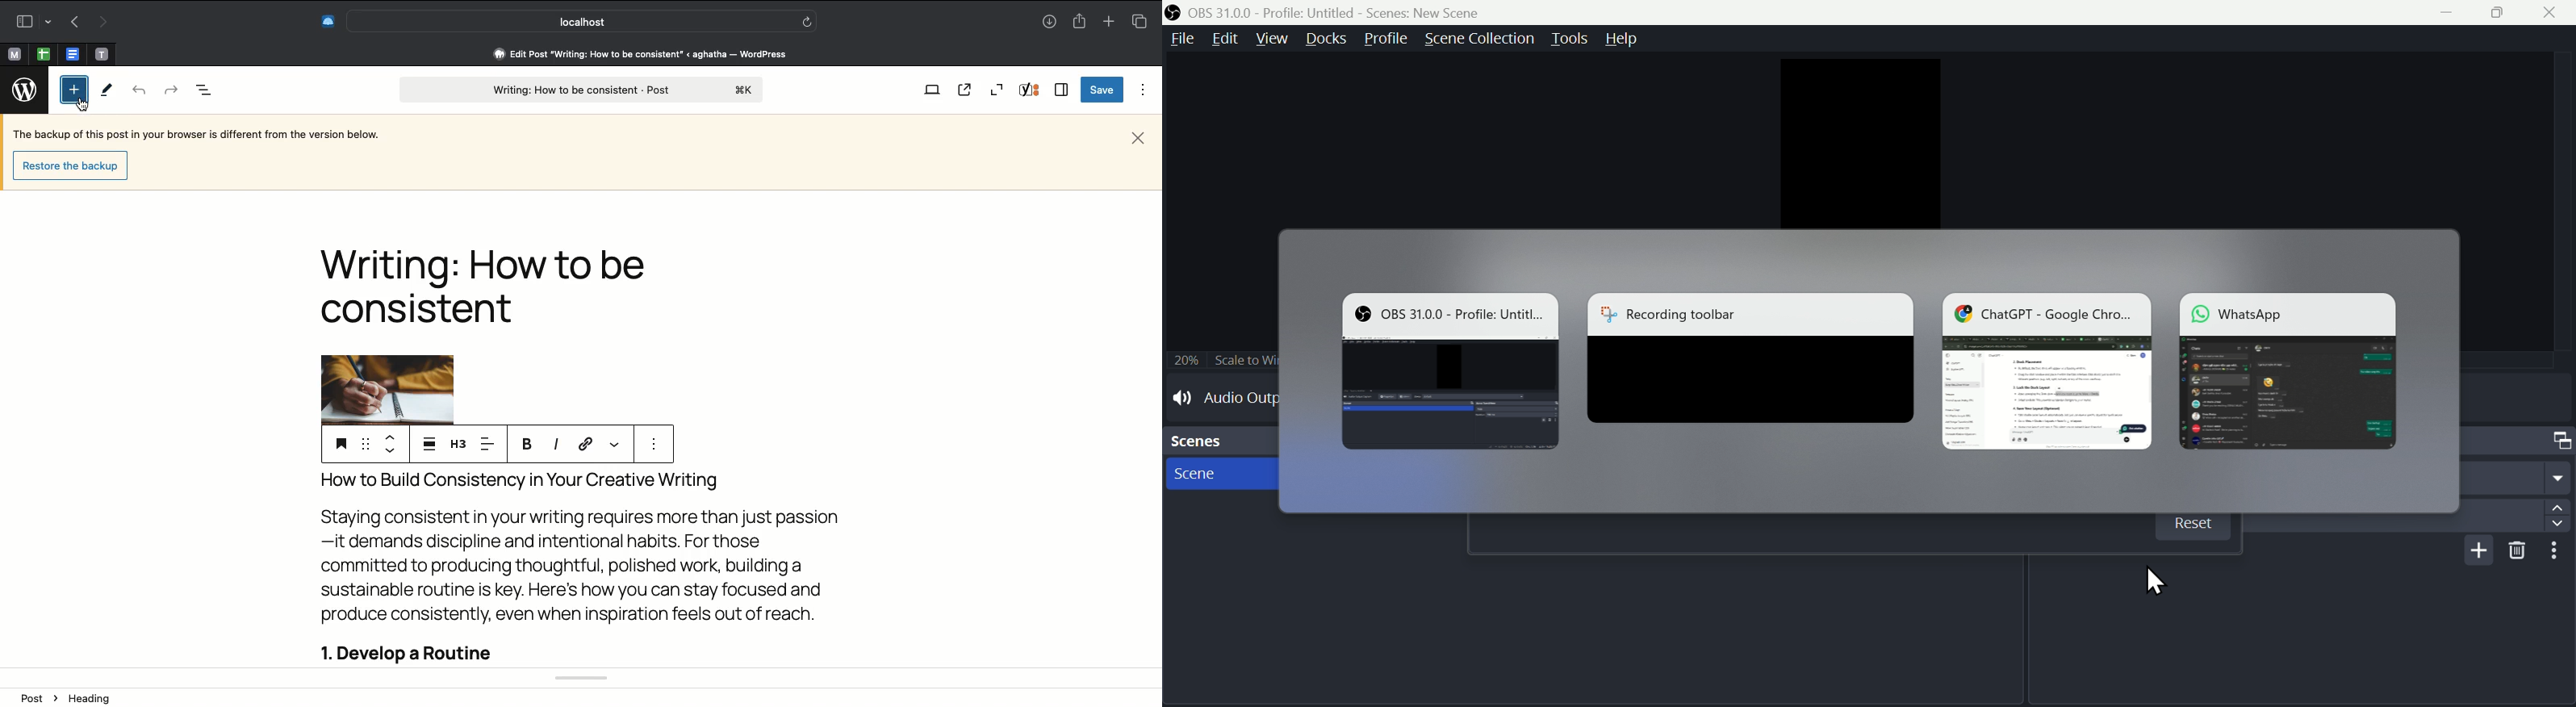 The height and width of the screenshot is (728, 2576). I want to click on View post, so click(964, 90).